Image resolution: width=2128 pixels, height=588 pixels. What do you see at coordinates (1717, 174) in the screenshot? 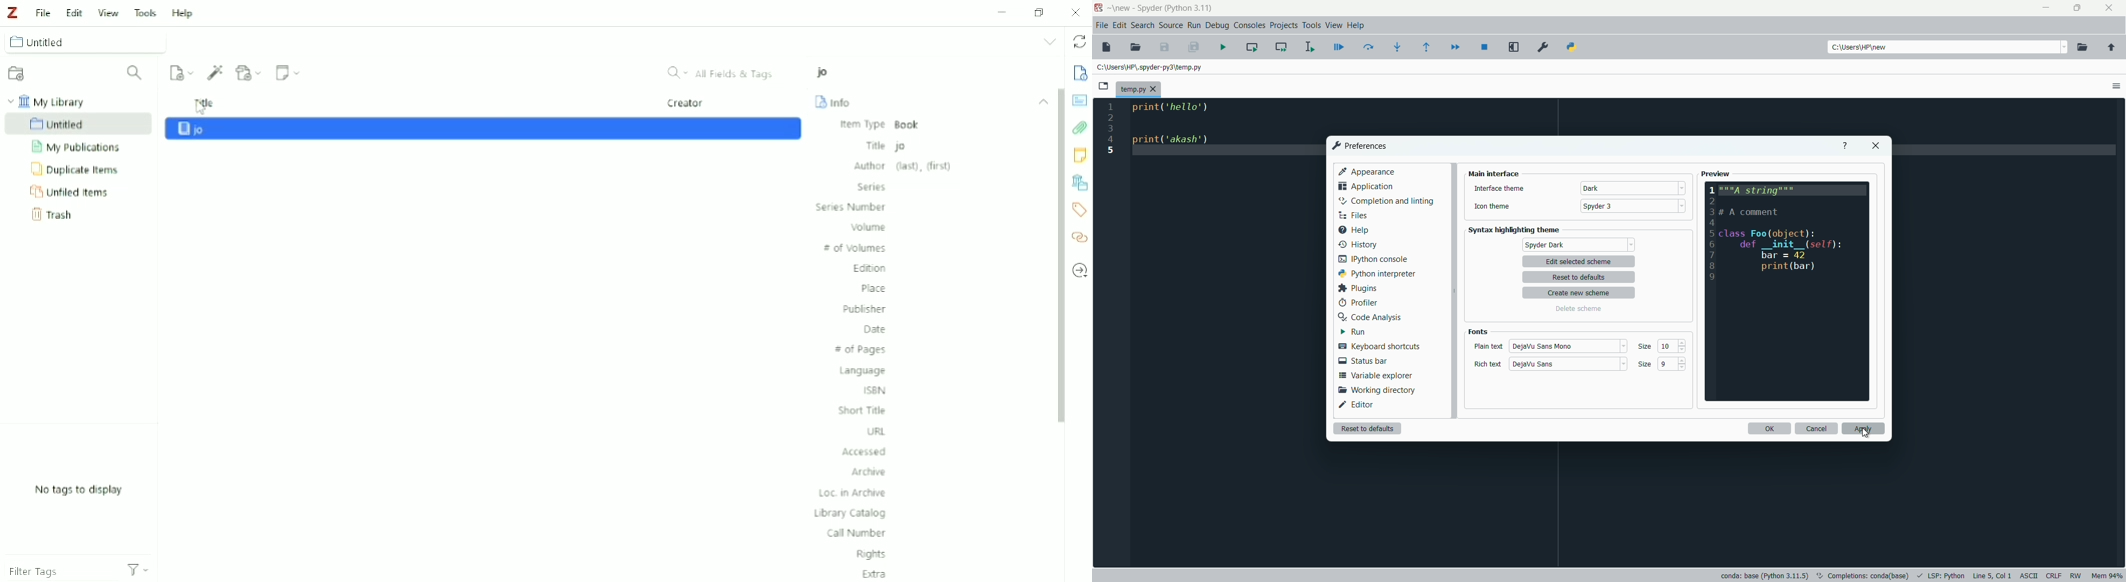
I see `preview` at bounding box center [1717, 174].